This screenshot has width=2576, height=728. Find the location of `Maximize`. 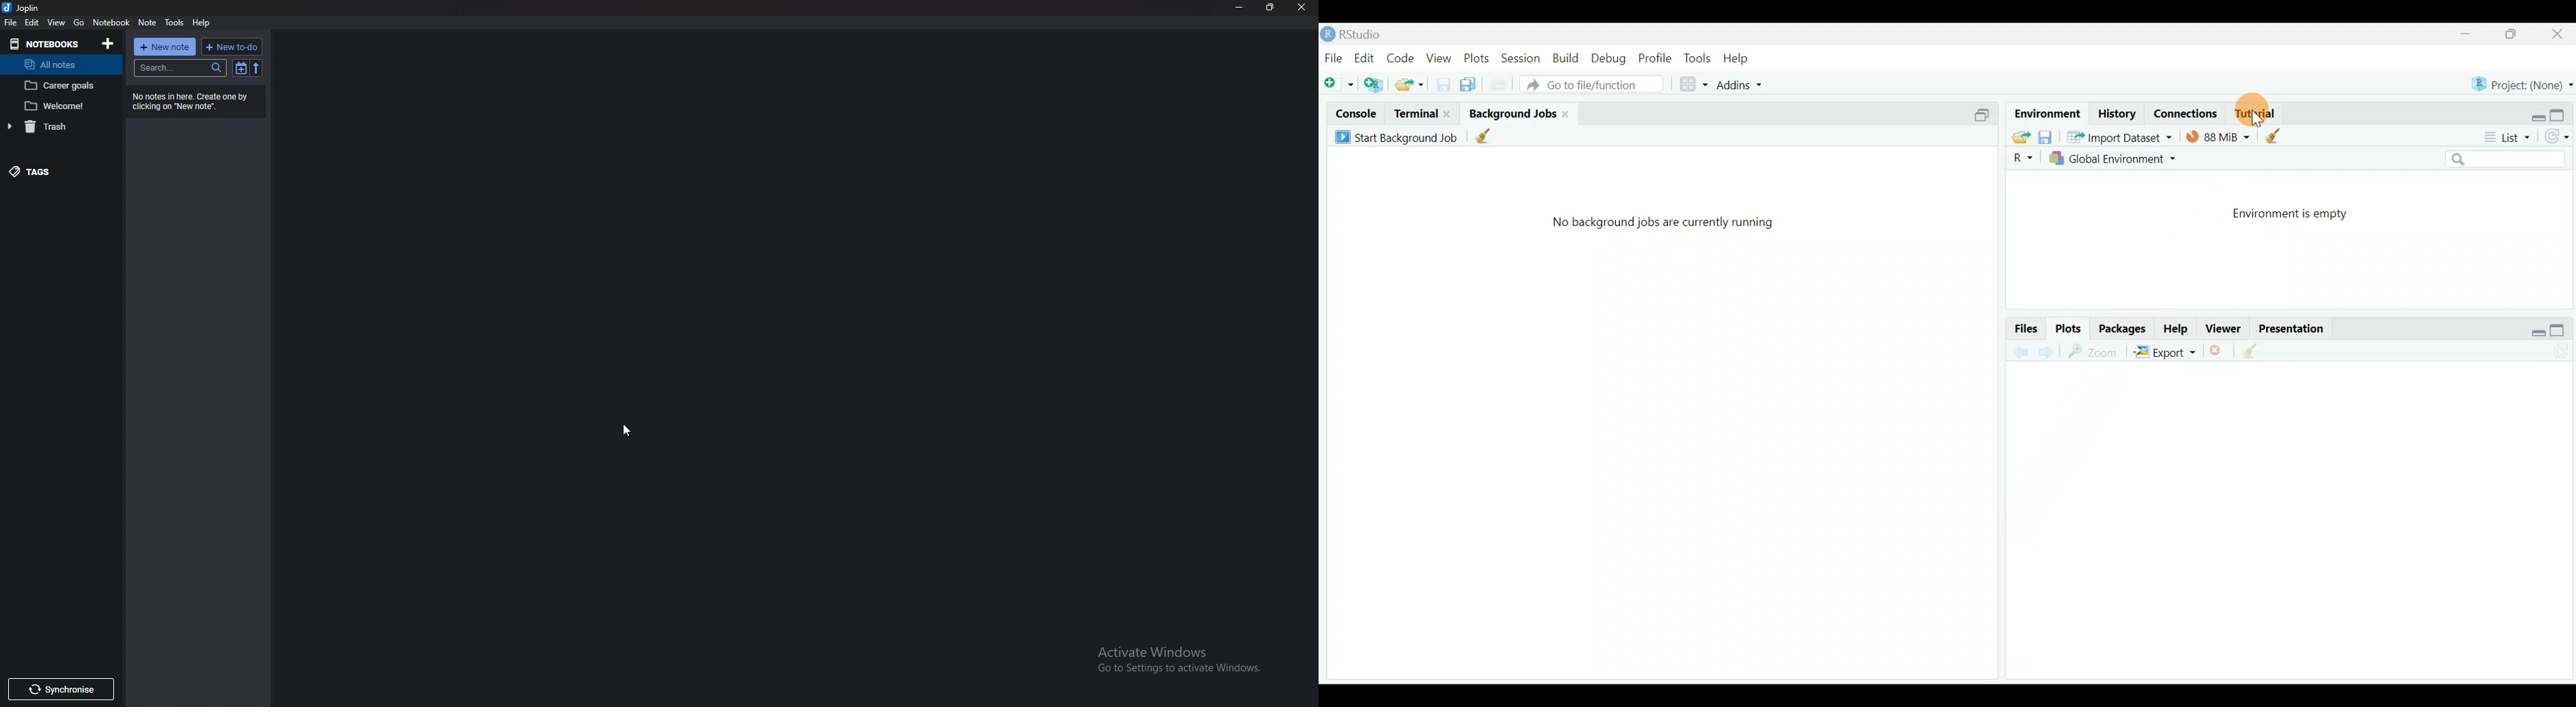

Maximize is located at coordinates (2561, 113).